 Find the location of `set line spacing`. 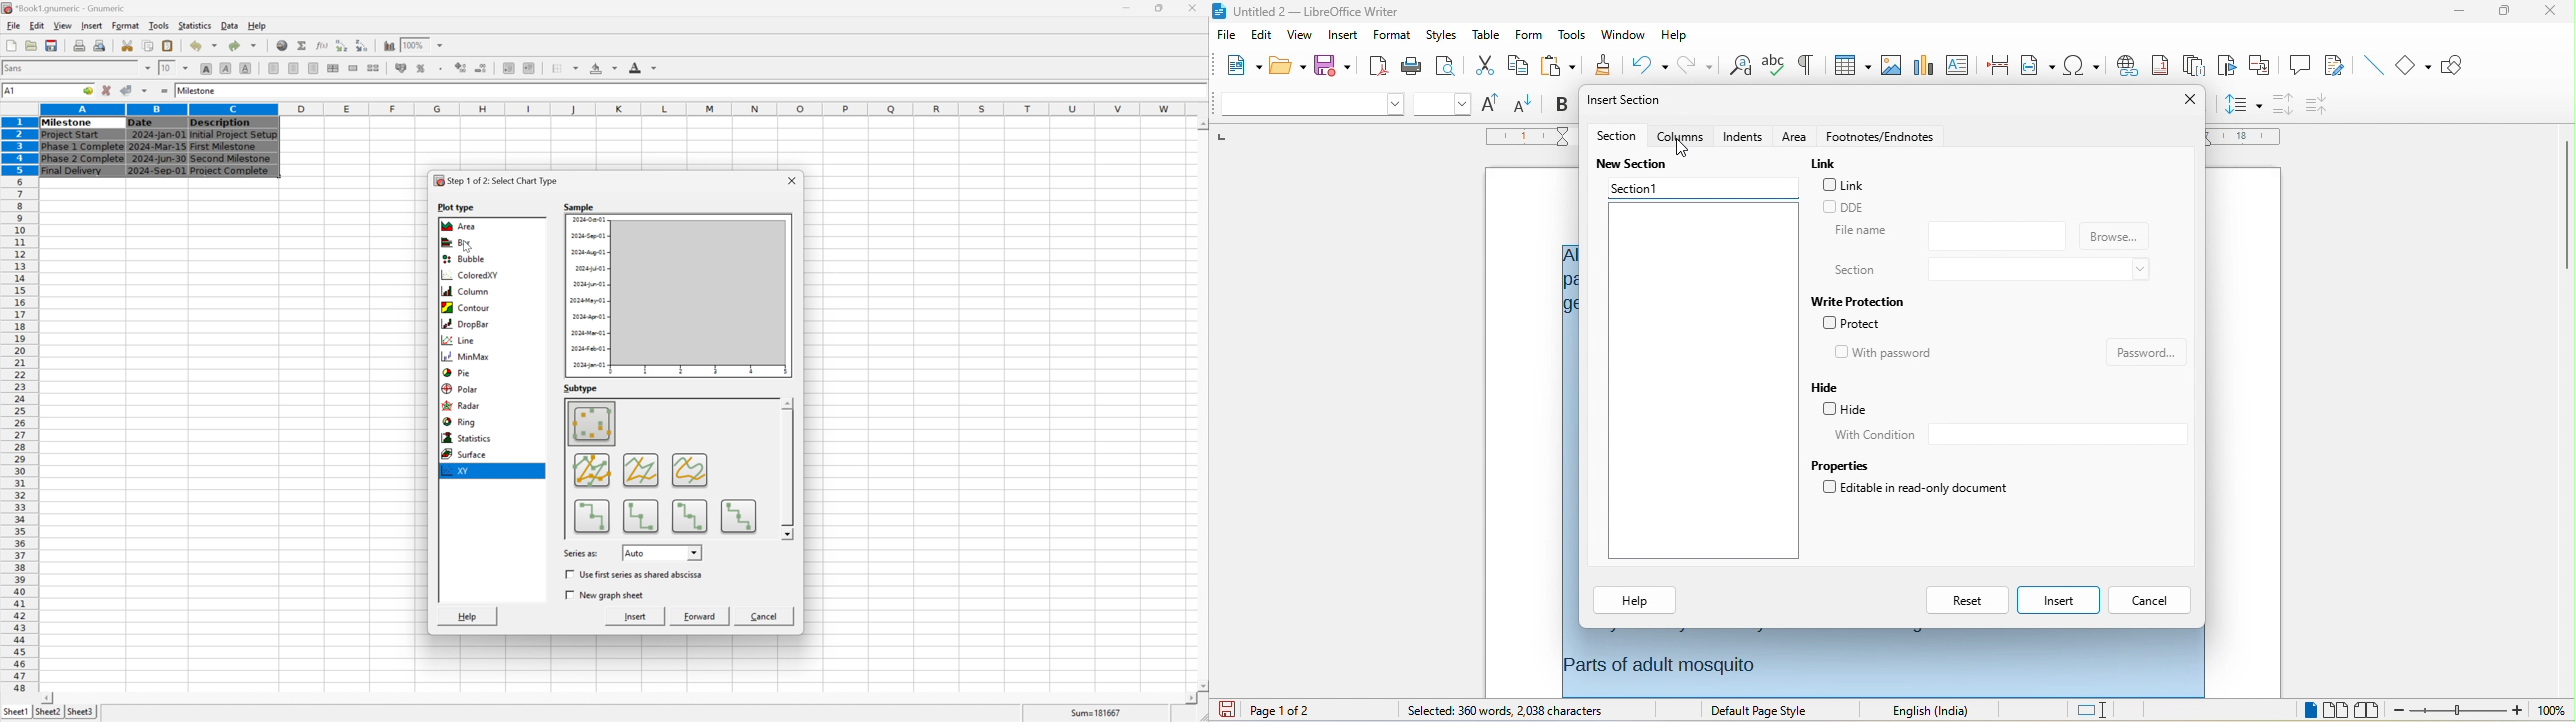

set line spacing is located at coordinates (2243, 106).